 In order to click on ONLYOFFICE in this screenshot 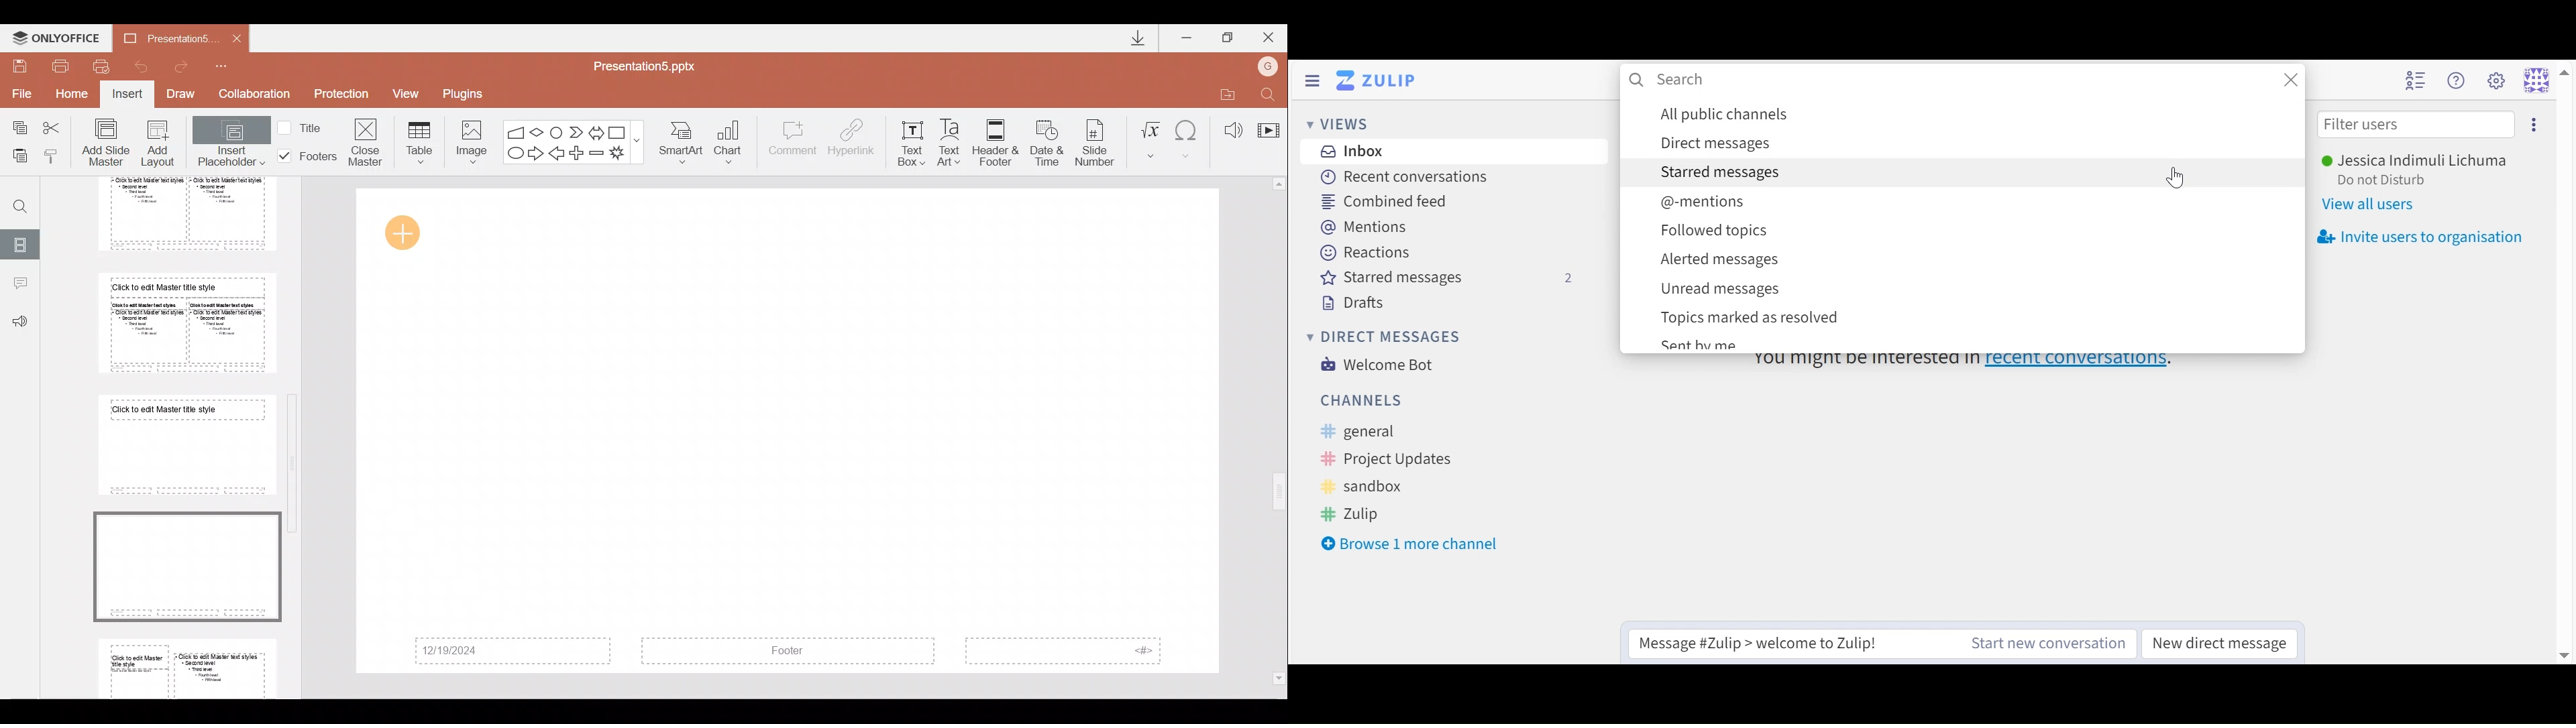, I will do `click(56, 35)`.